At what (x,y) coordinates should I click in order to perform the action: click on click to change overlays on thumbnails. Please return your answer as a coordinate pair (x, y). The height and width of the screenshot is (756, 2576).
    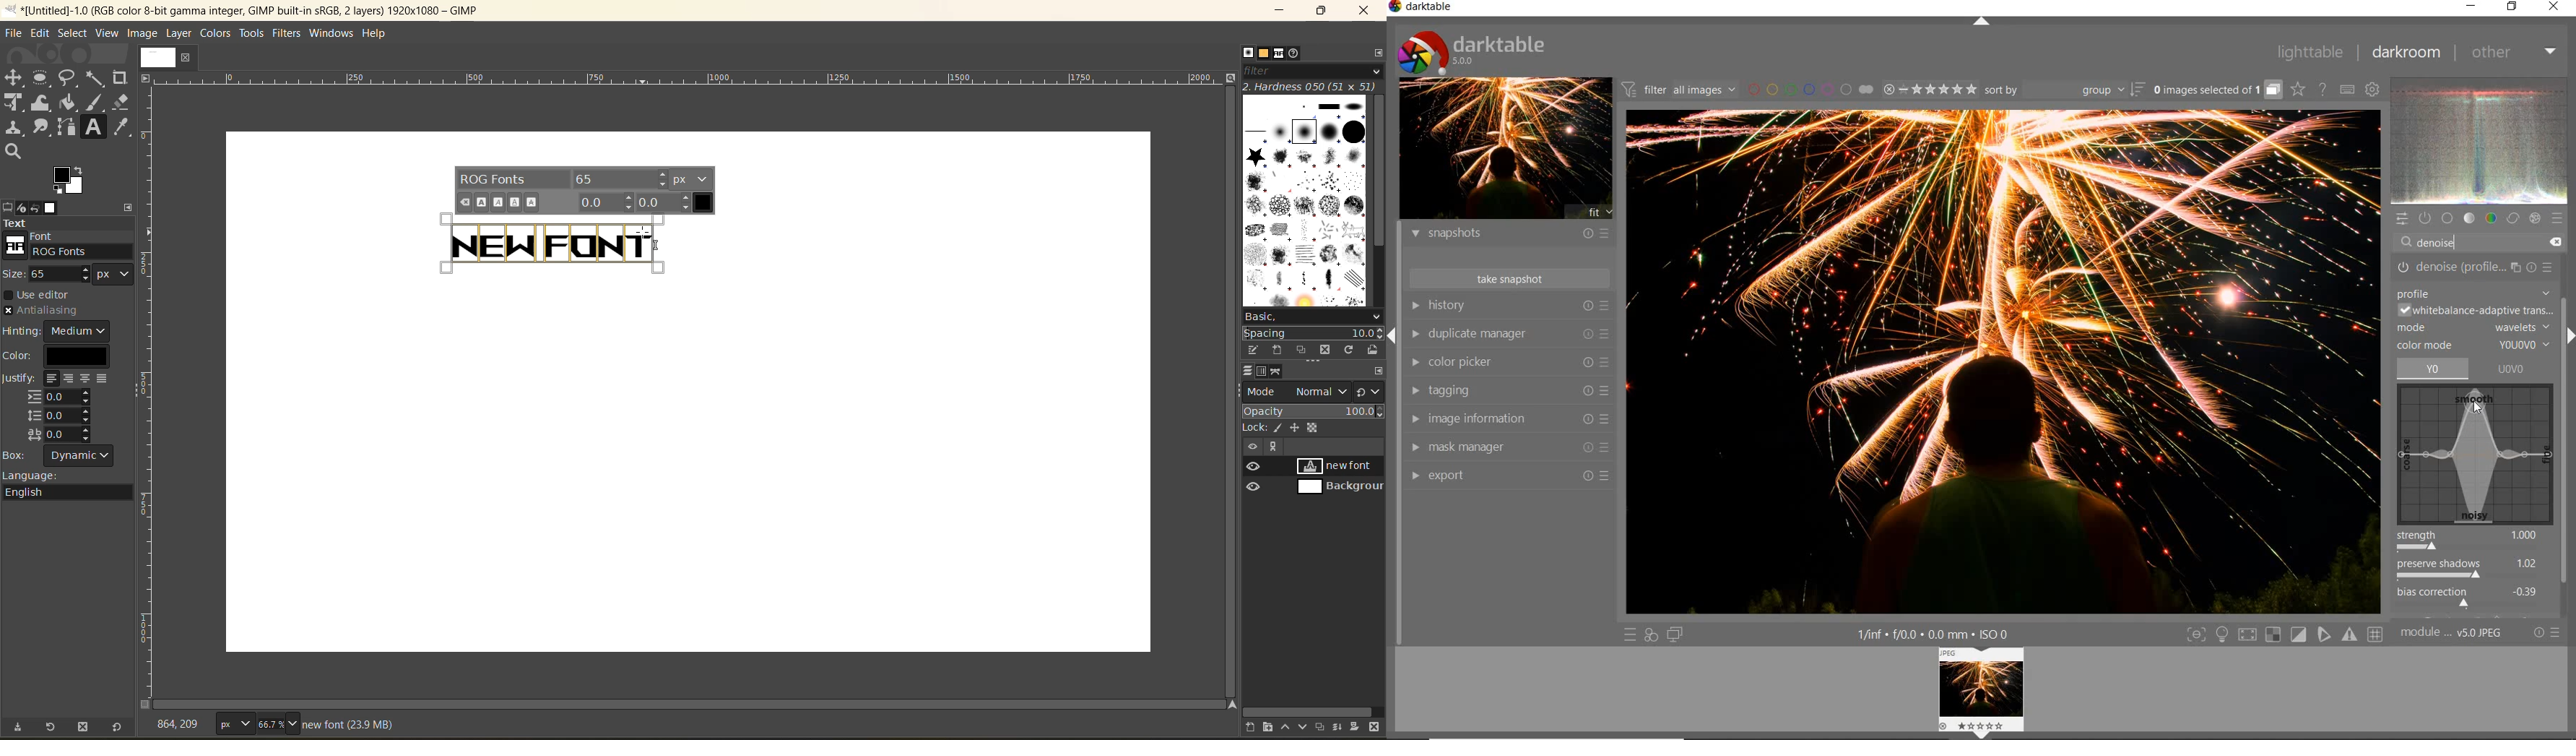
    Looking at the image, I should click on (2297, 89).